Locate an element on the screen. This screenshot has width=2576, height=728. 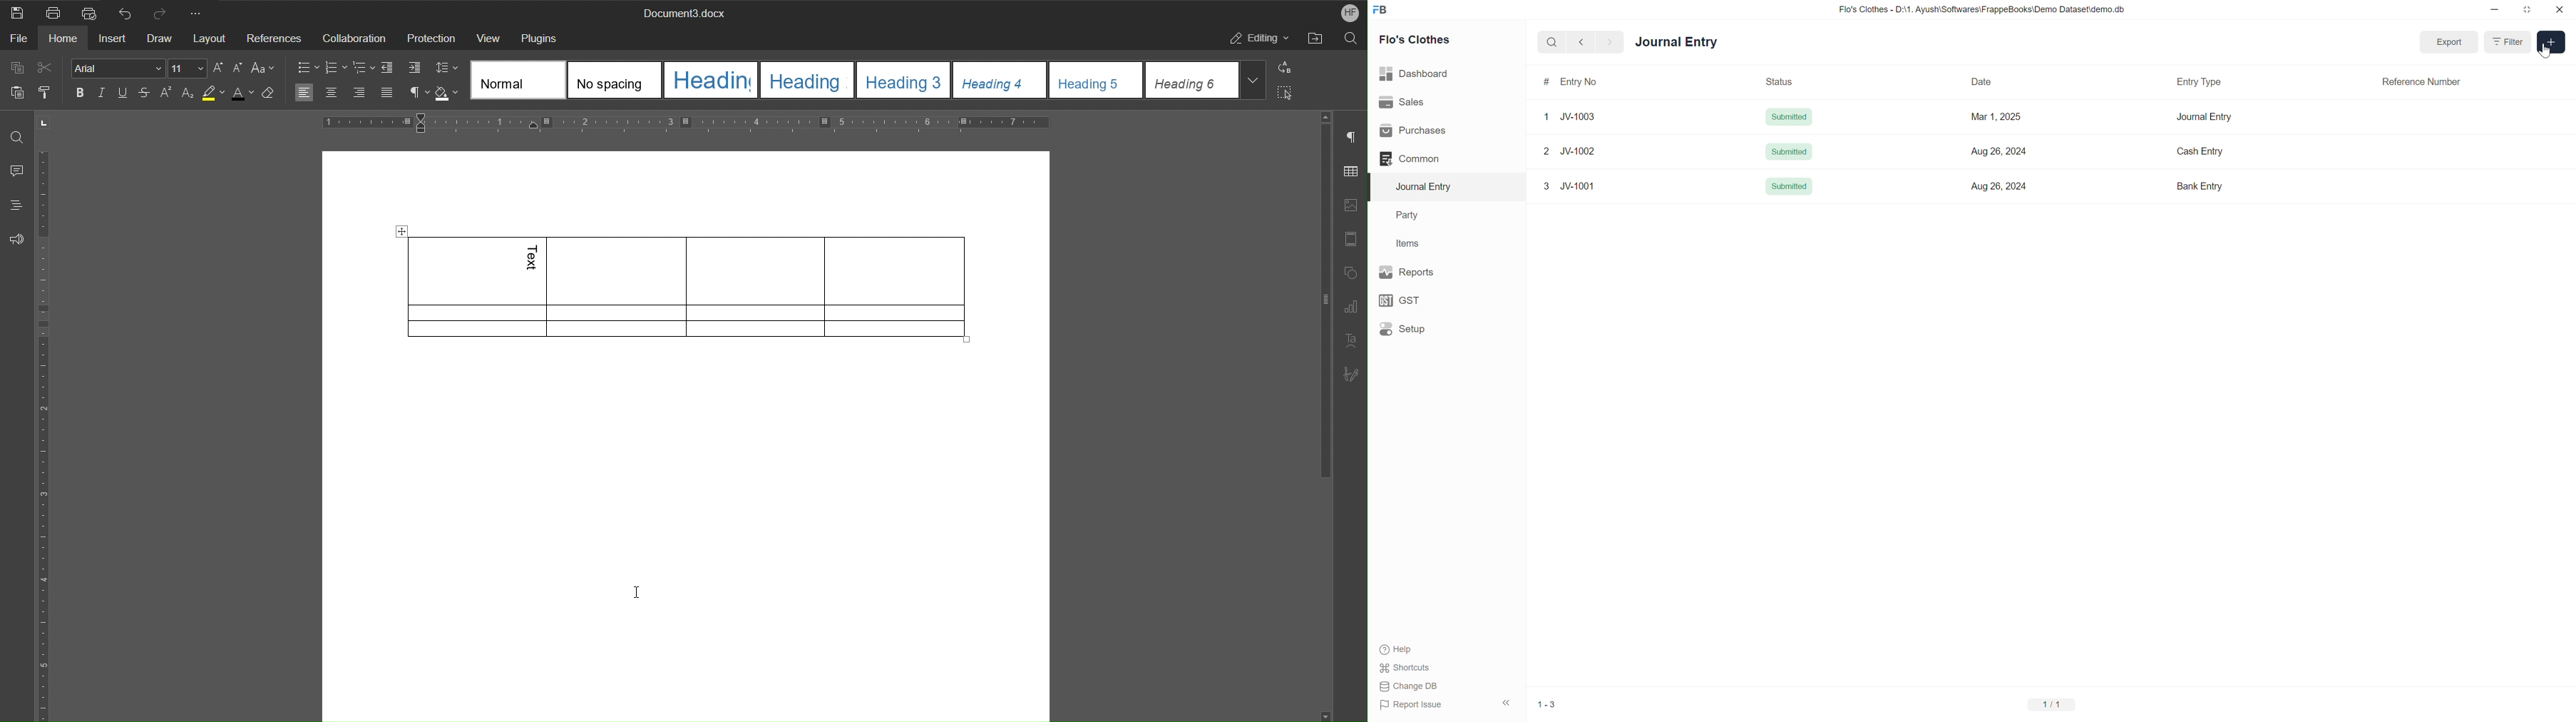
Superscript is located at coordinates (164, 92).